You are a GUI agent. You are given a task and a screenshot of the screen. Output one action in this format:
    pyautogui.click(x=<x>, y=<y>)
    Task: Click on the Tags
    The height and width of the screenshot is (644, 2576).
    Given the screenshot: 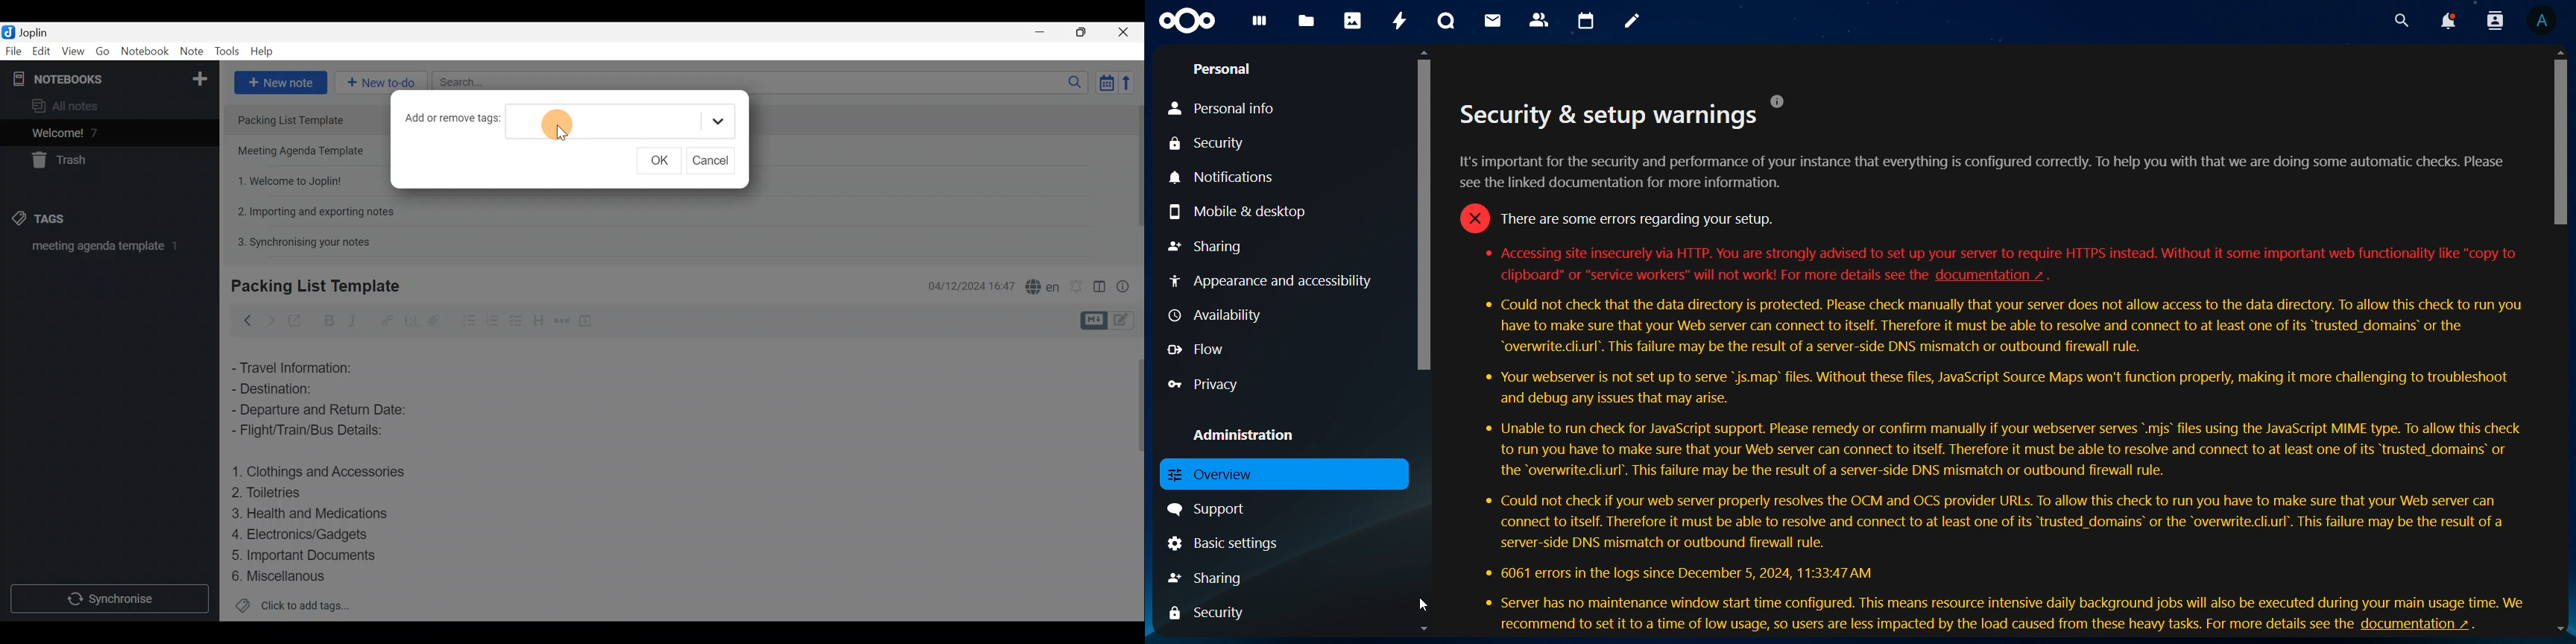 What is the action you would take?
    pyautogui.click(x=58, y=221)
    